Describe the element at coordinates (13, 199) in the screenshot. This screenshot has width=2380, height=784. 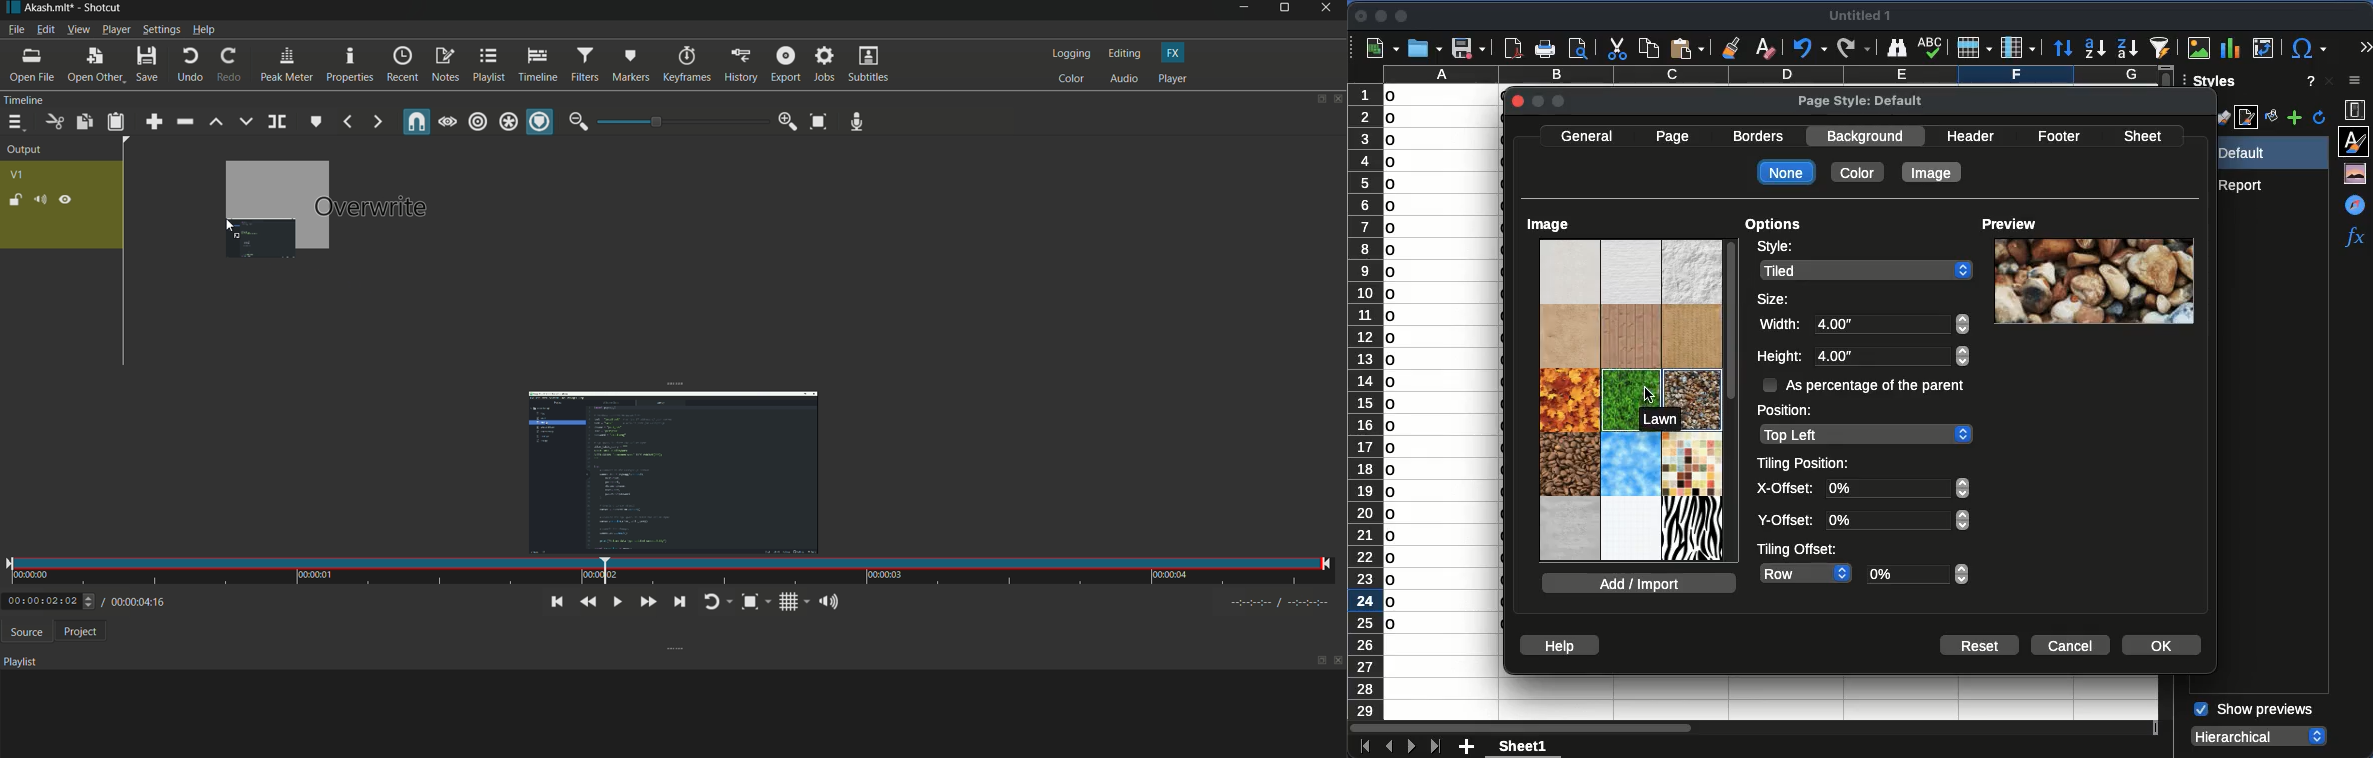
I see `lock track` at that location.